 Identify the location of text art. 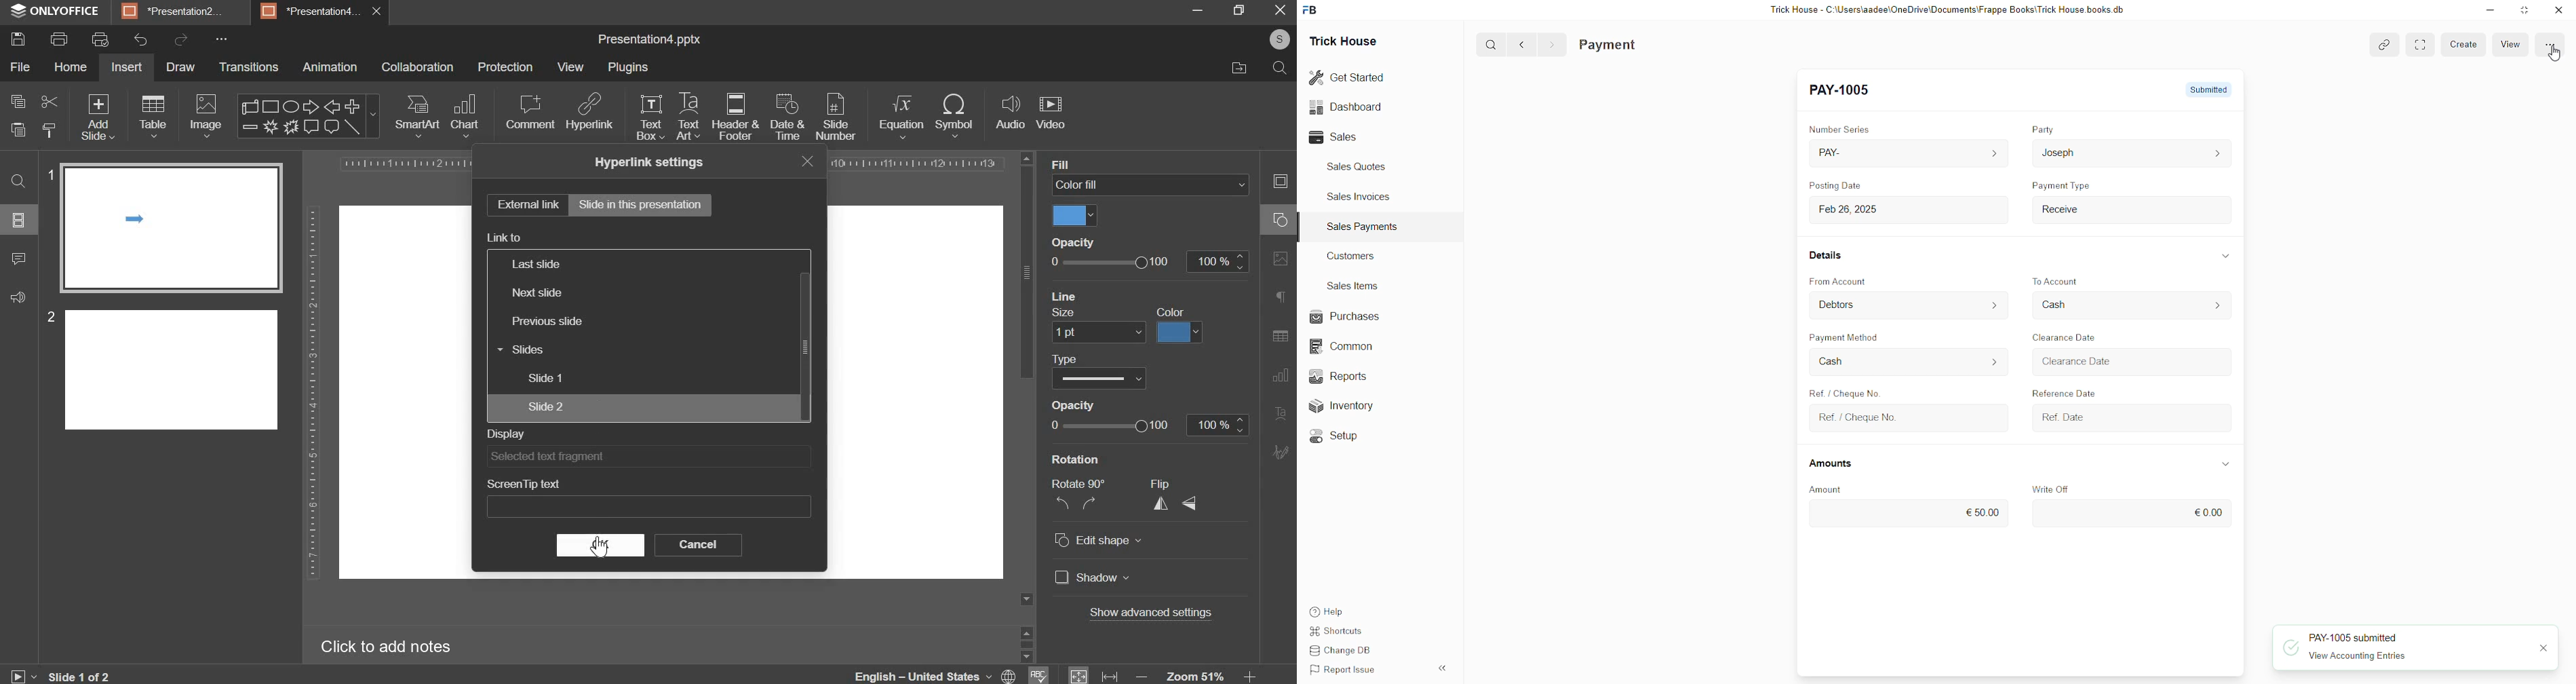
(686, 117).